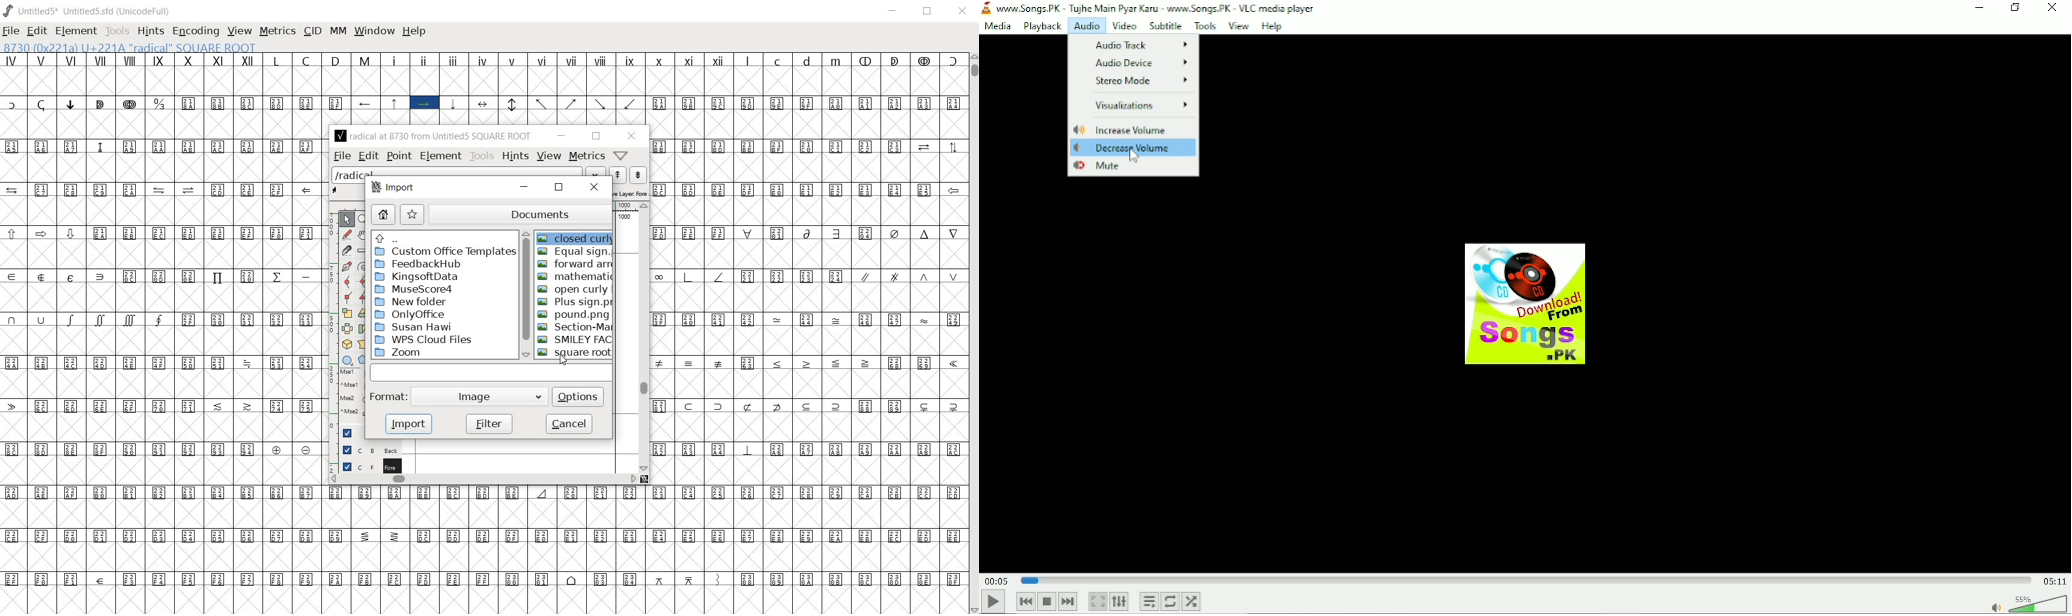 Image resolution: width=2072 pixels, height=616 pixels. I want to click on OnlyOffice, so click(409, 315).